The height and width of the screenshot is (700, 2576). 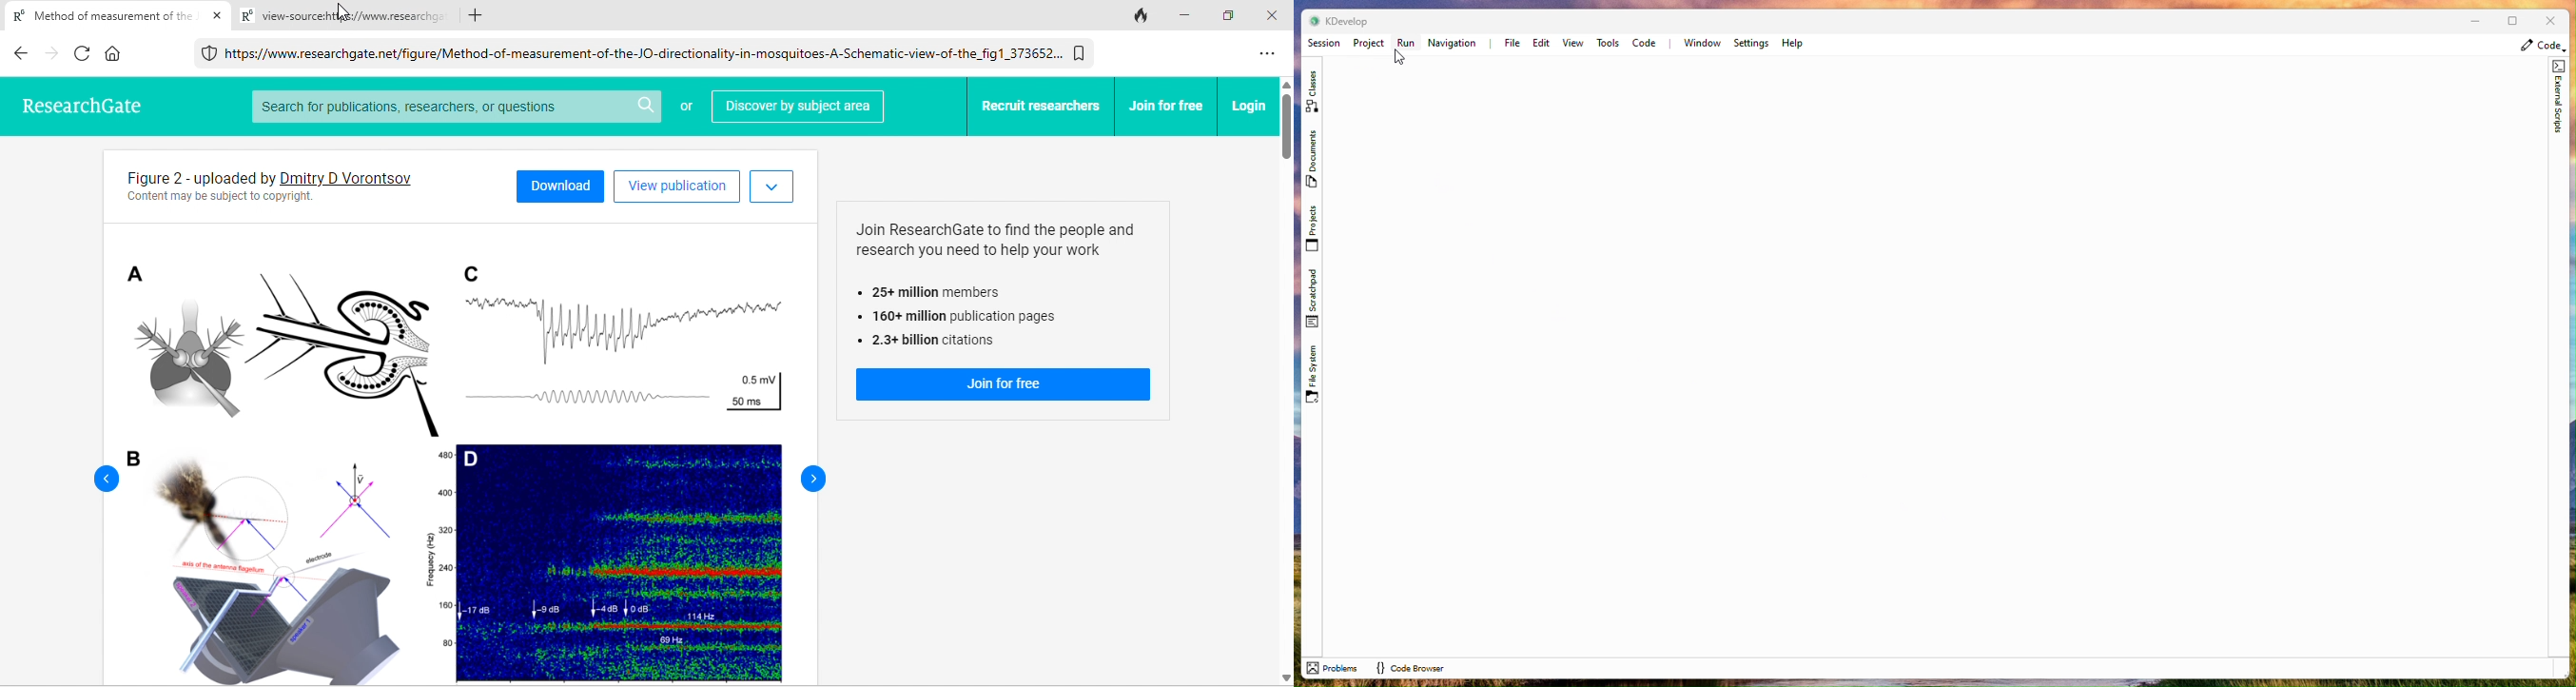 What do you see at coordinates (1037, 106) in the screenshot?
I see `recruit researchers` at bounding box center [1037, 106].